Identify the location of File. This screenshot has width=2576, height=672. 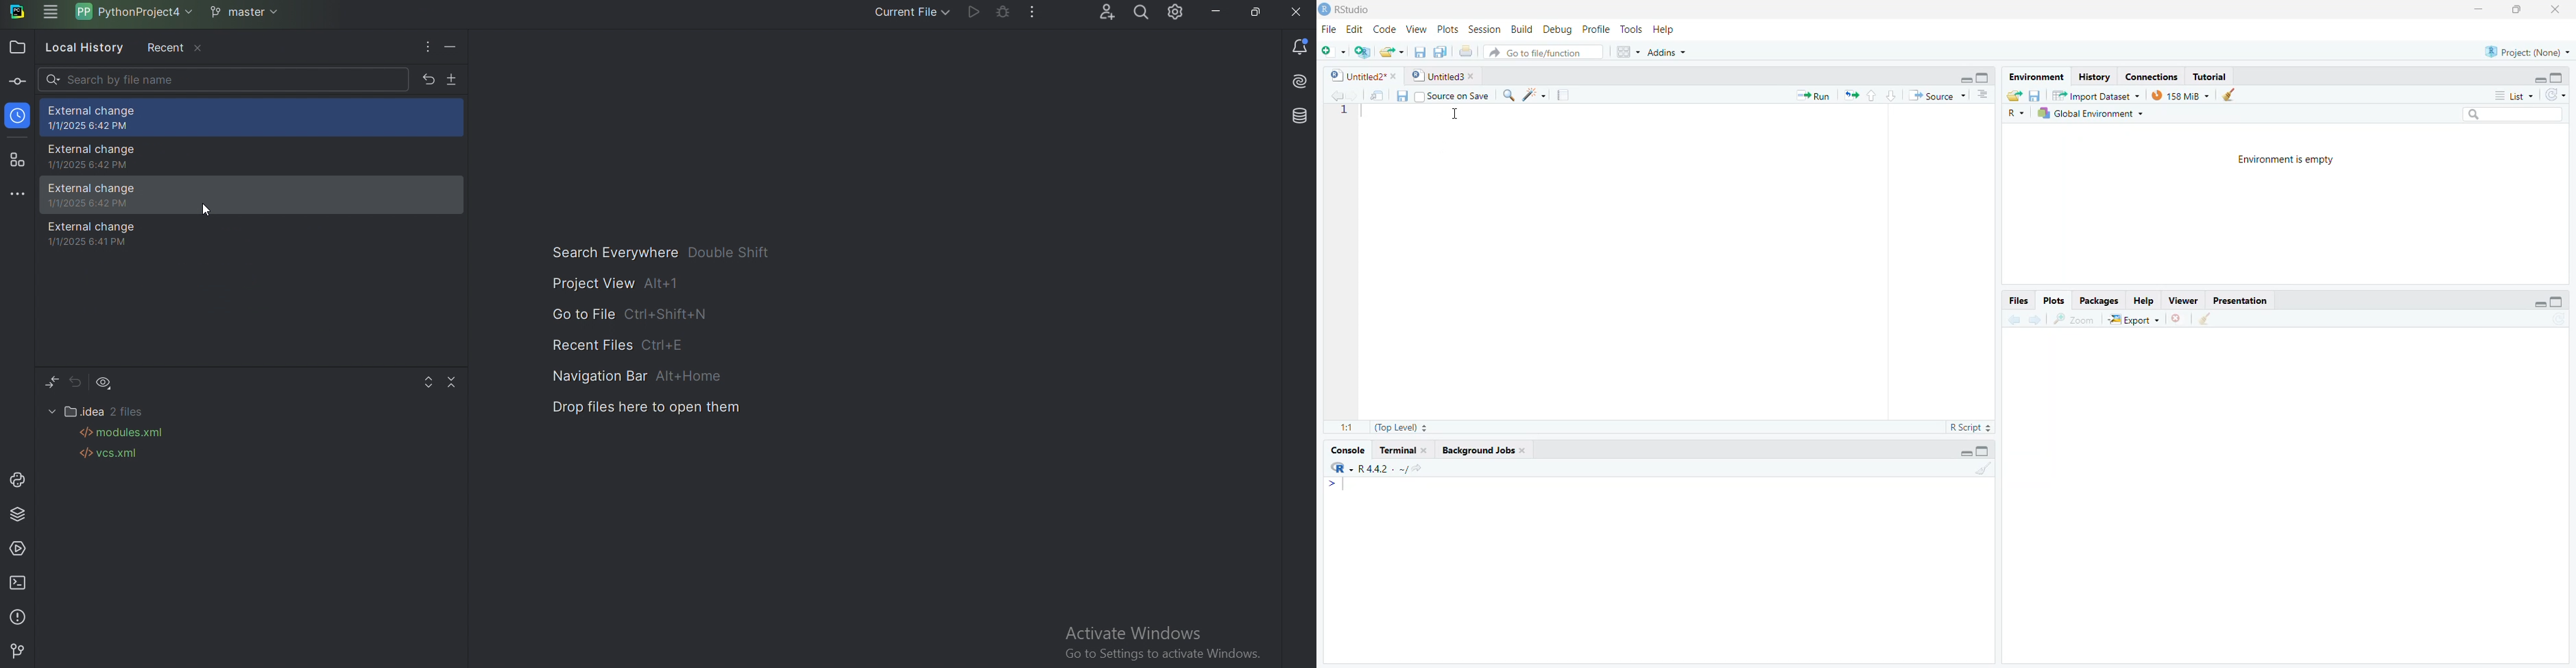
(1329, 28).